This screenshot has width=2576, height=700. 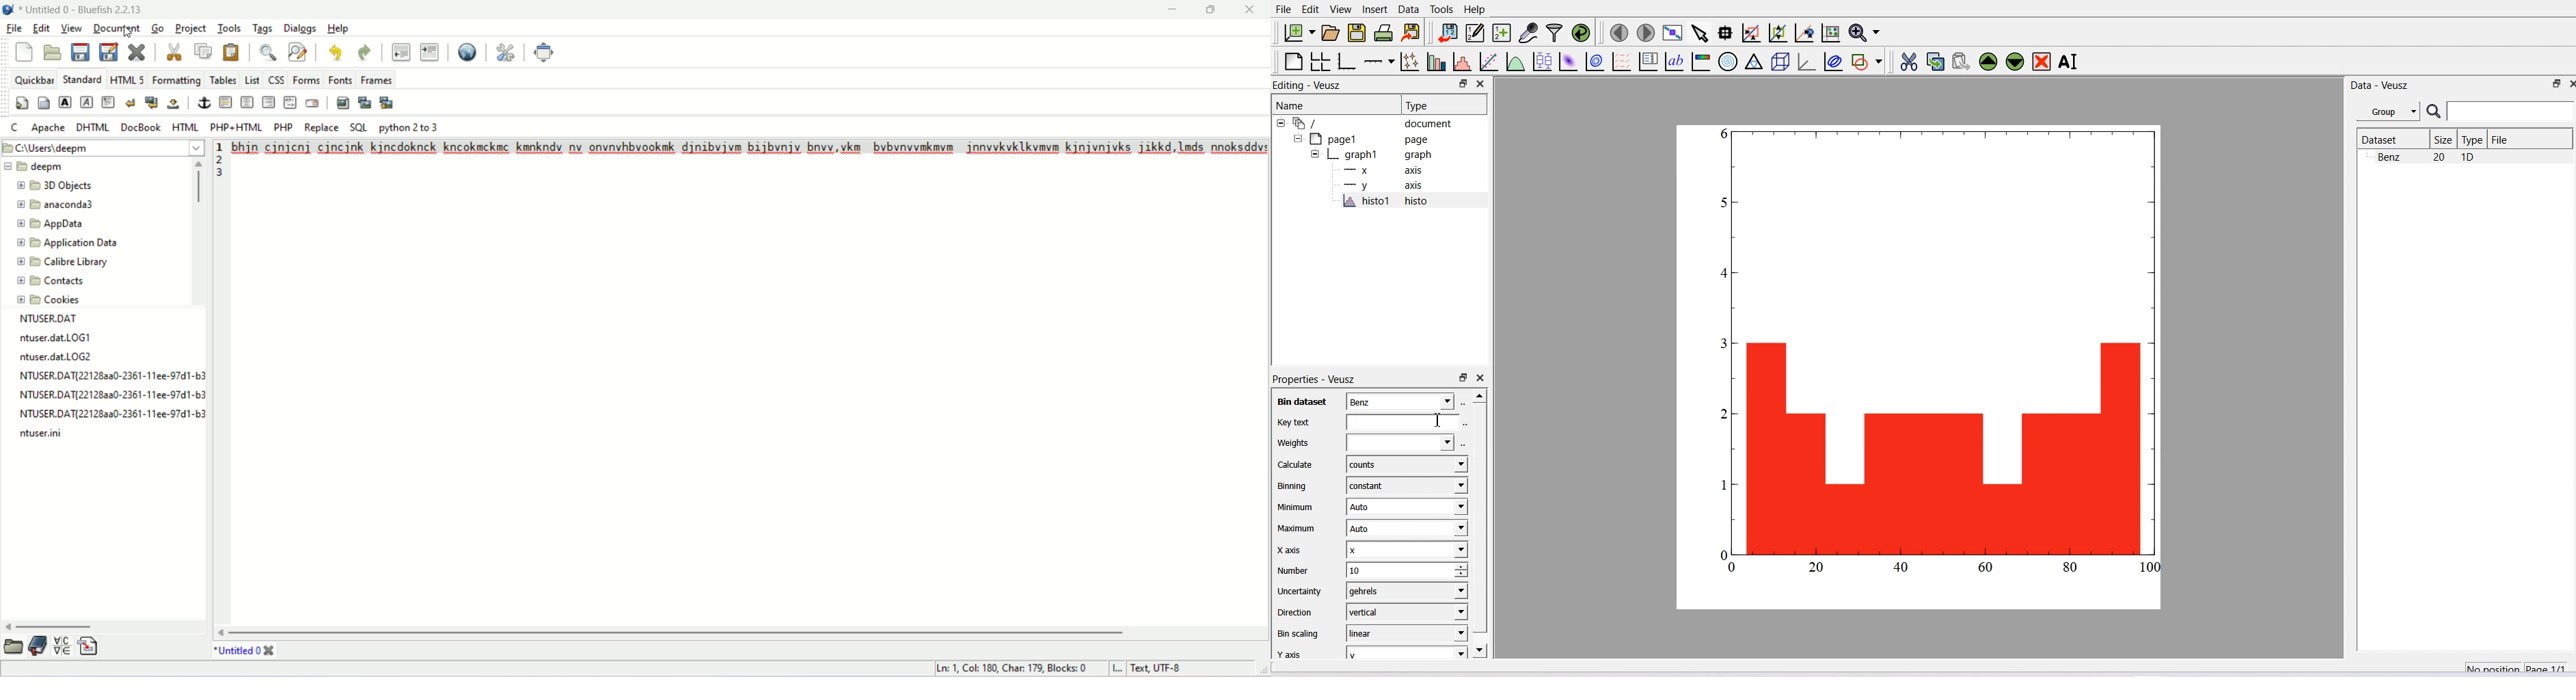 What do you see at coordinates (1595, 62) in the screenshot?
I see `Plot a 2D dataset as contour` at bounding box center [1595, 62].